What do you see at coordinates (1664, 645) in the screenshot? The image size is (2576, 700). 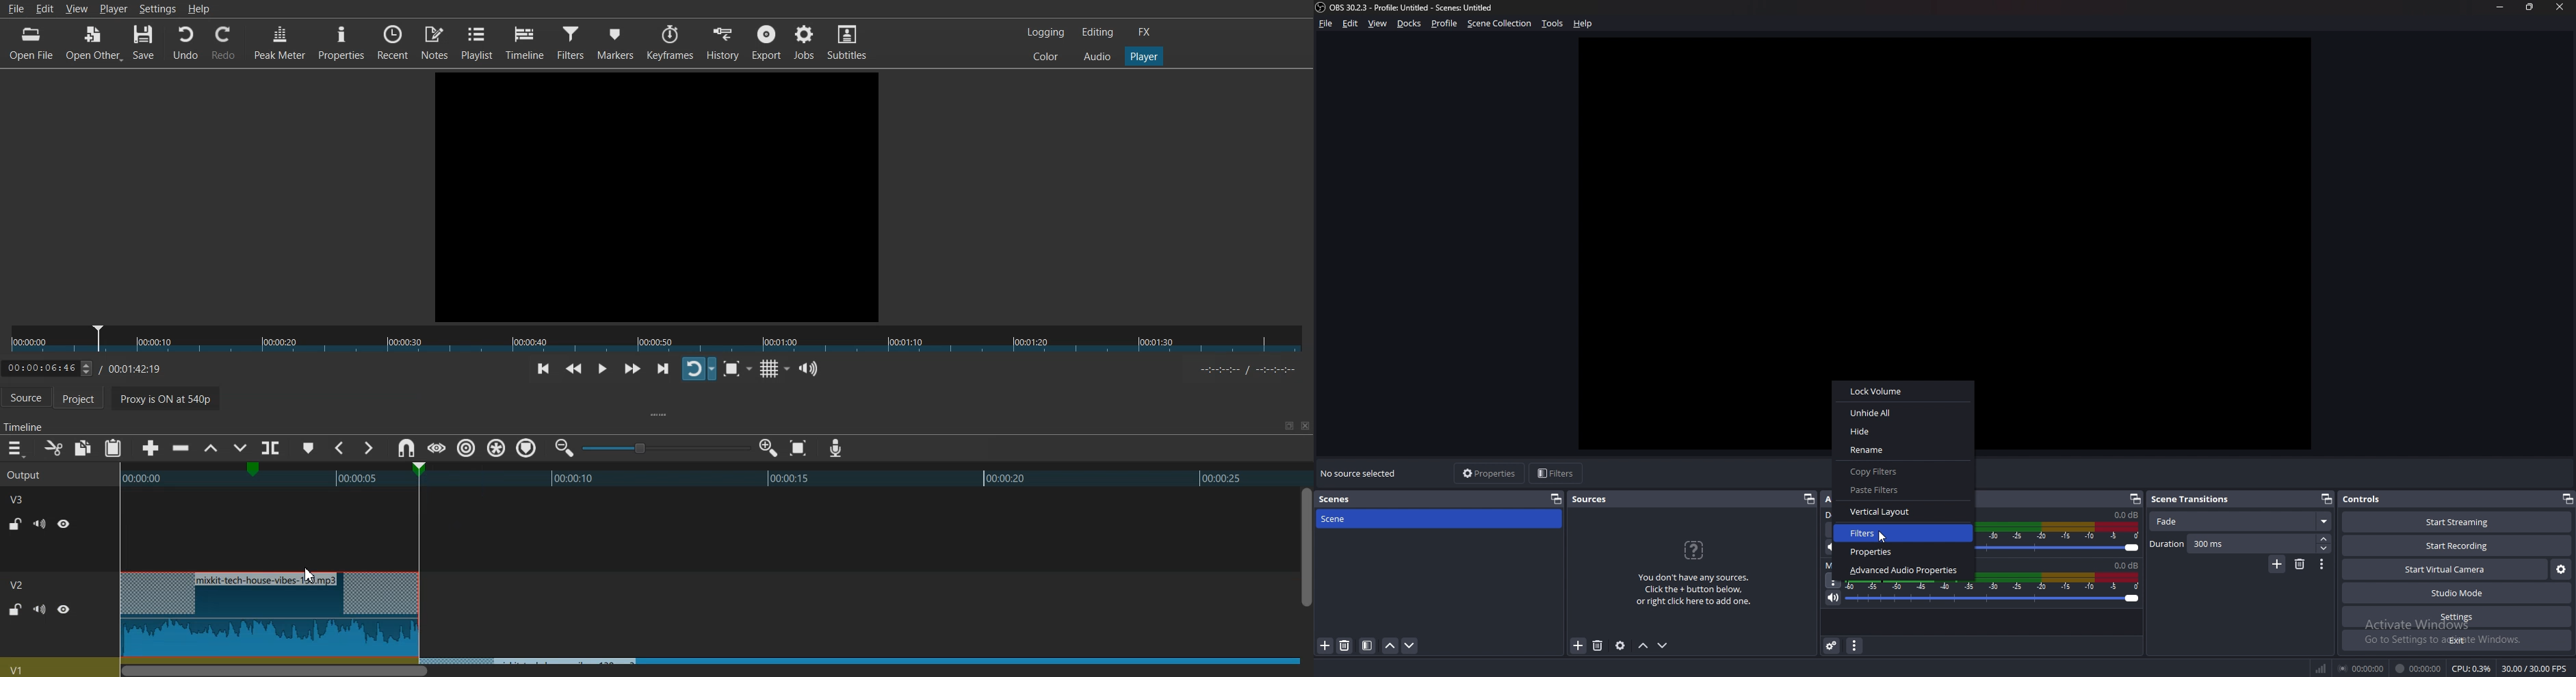 I see `move source down` at bounding box center [1664, 645].